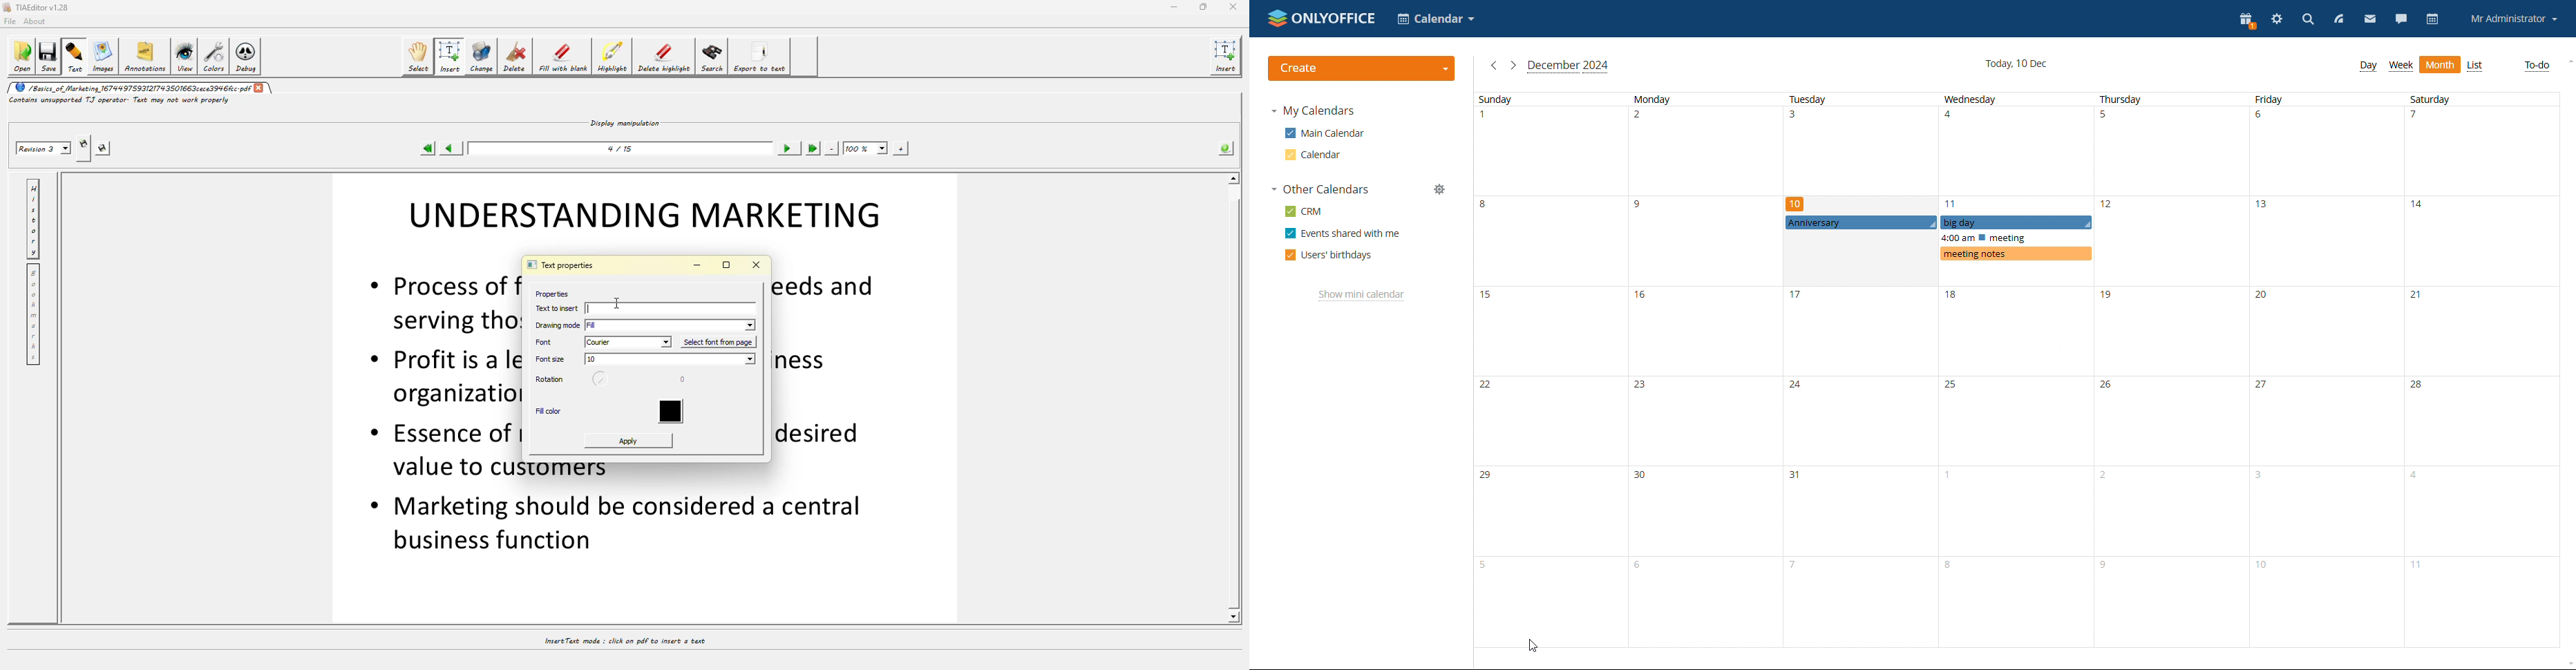  What do you see at coordinates (2441, 65) in the screenshot?
I see `month view` at bounding box center [2441, 65].